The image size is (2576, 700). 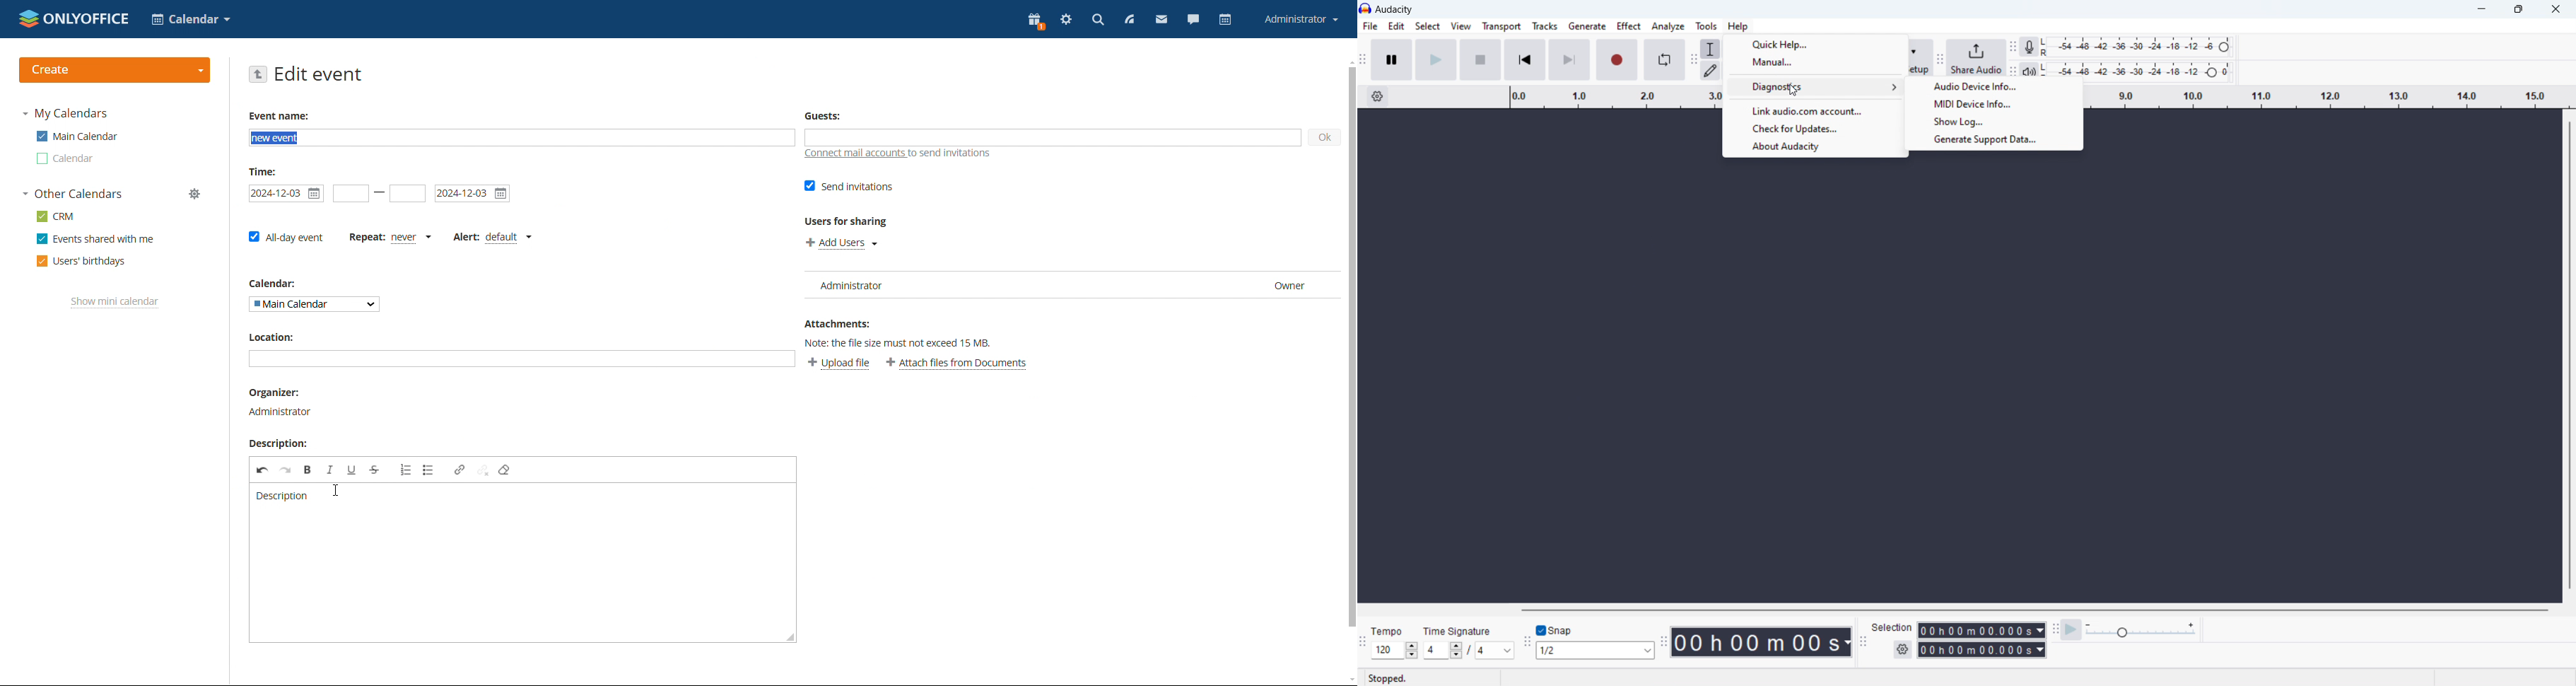 I want to click on generate support data, so click(x=1994, y=140).